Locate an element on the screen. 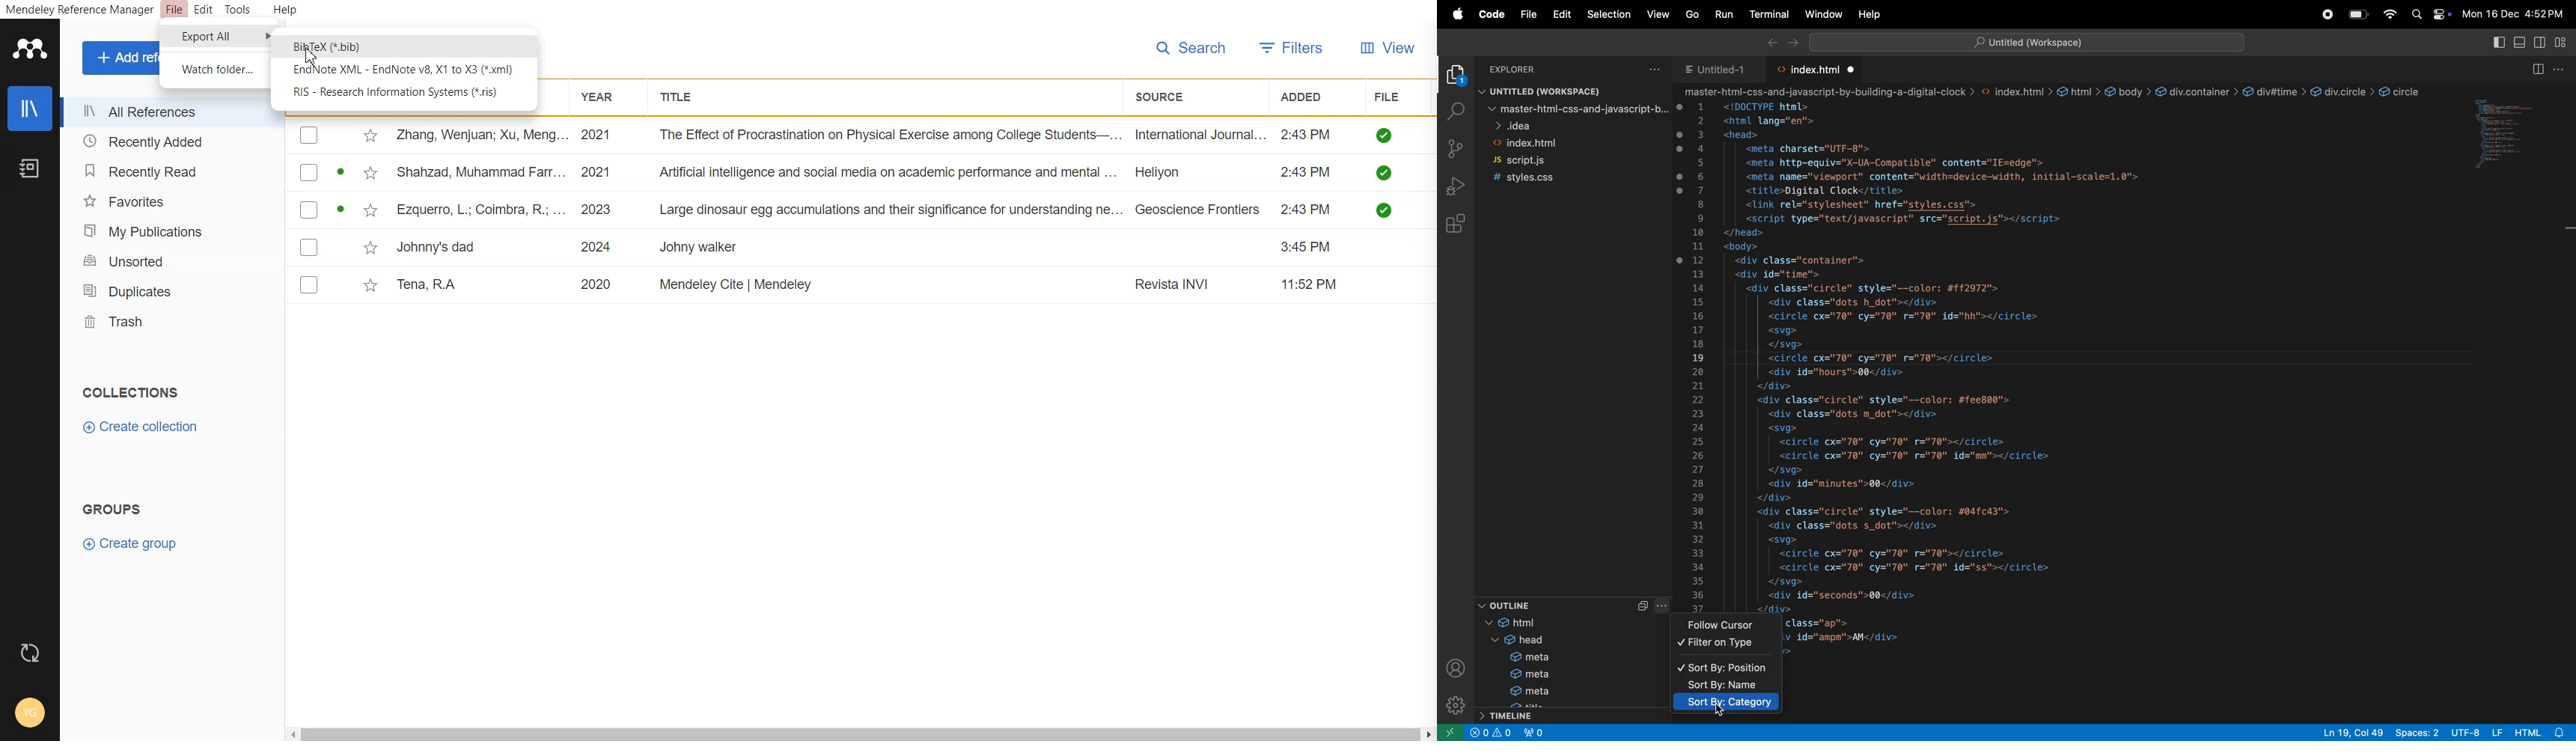 The image size is (2576, 756). Ezquerro, L.; Coimbra, R; ... is located at coordinates (480, 209).